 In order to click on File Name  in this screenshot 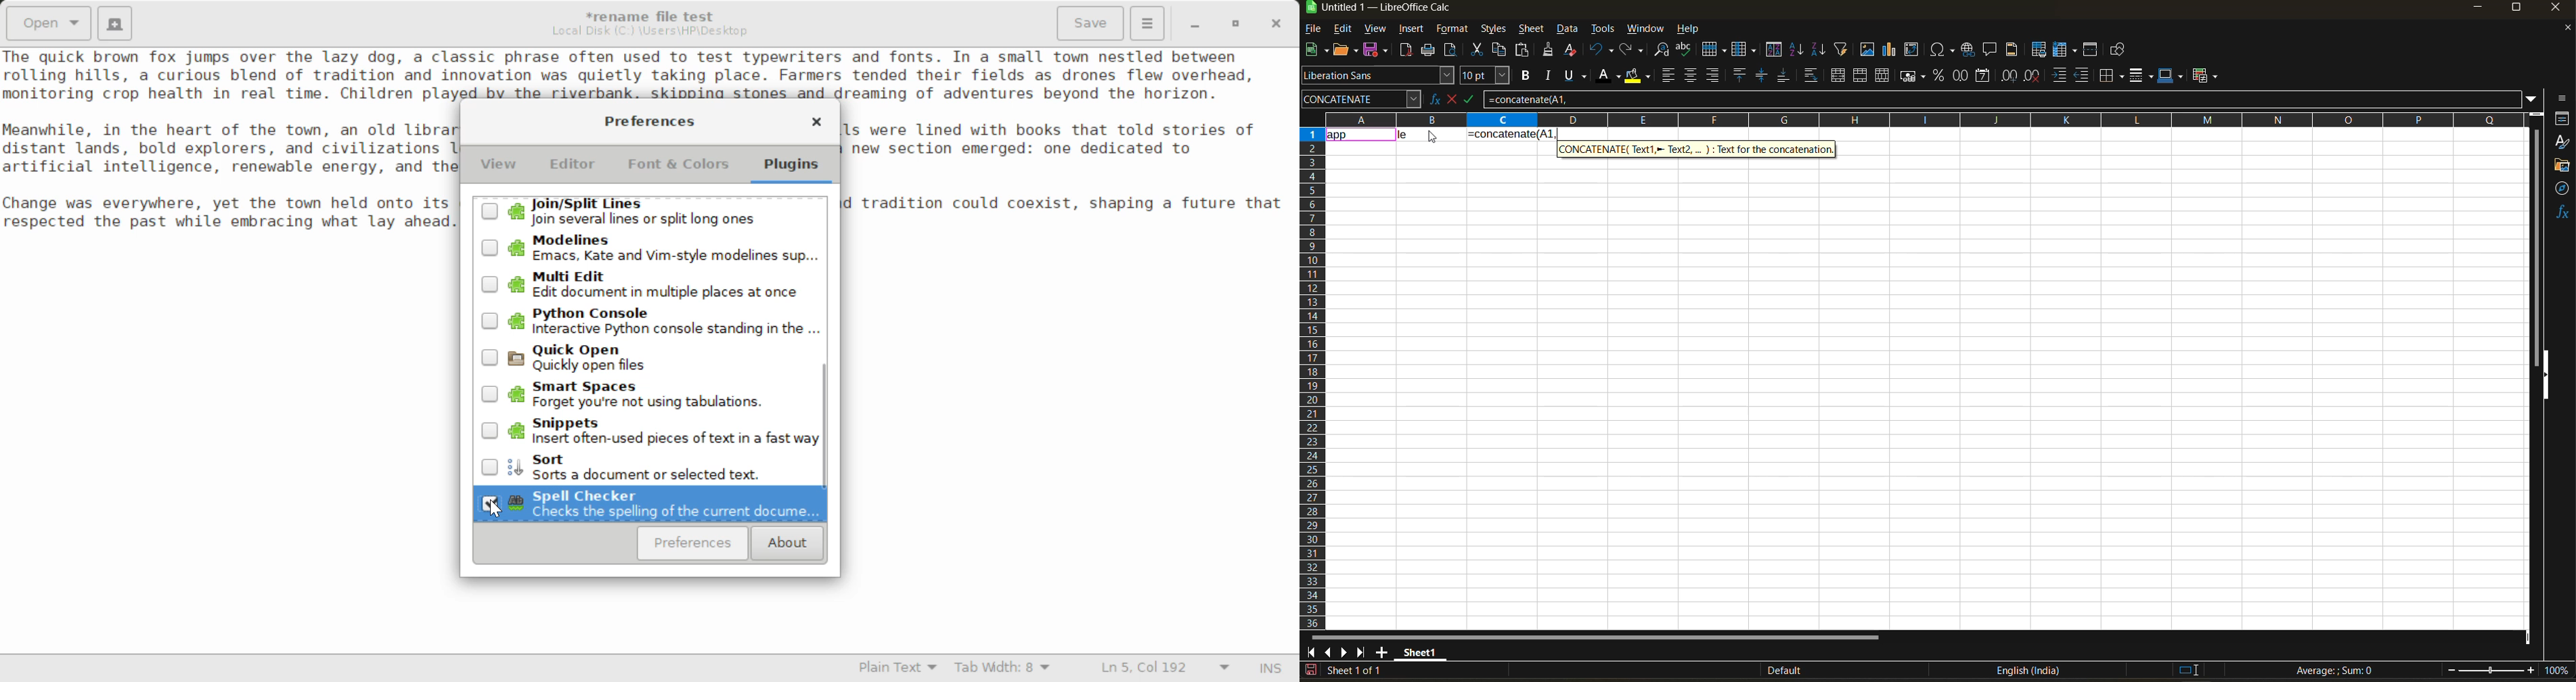, I will do `click(654, 14)`.